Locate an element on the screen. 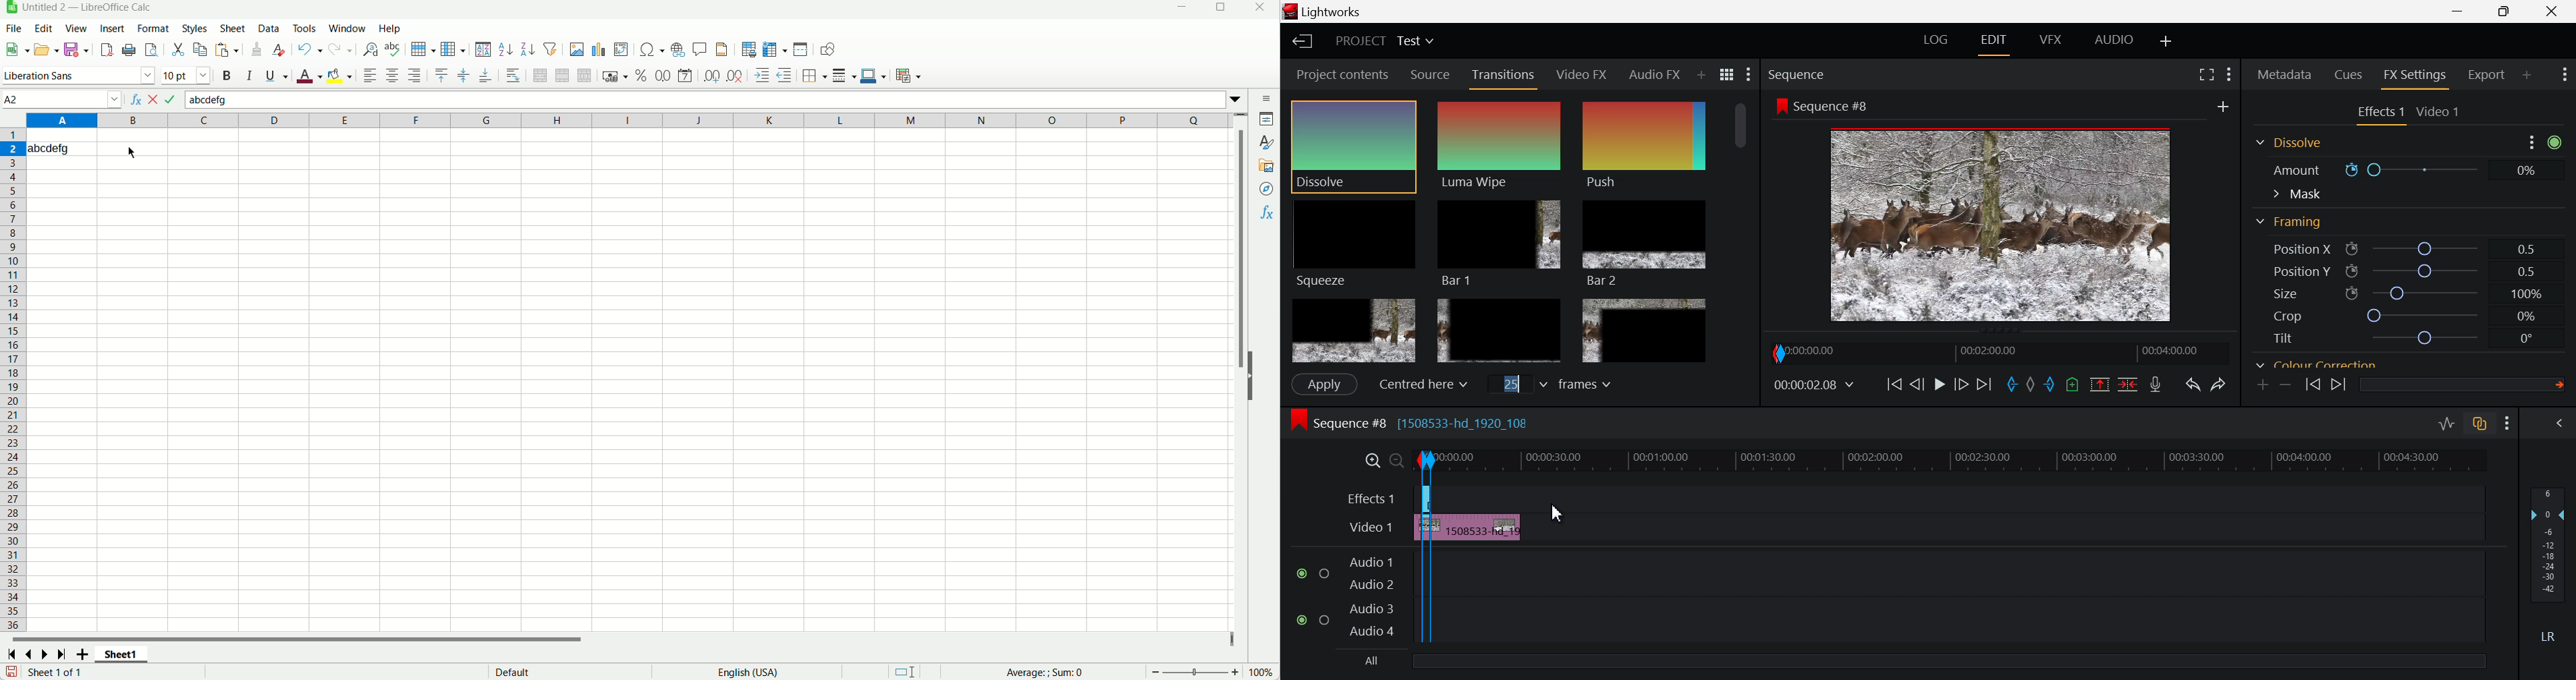 Image resolution: width=2576 pixels, height=700 pixels. Dissolve Effect is located at coordinates (1504, 149).